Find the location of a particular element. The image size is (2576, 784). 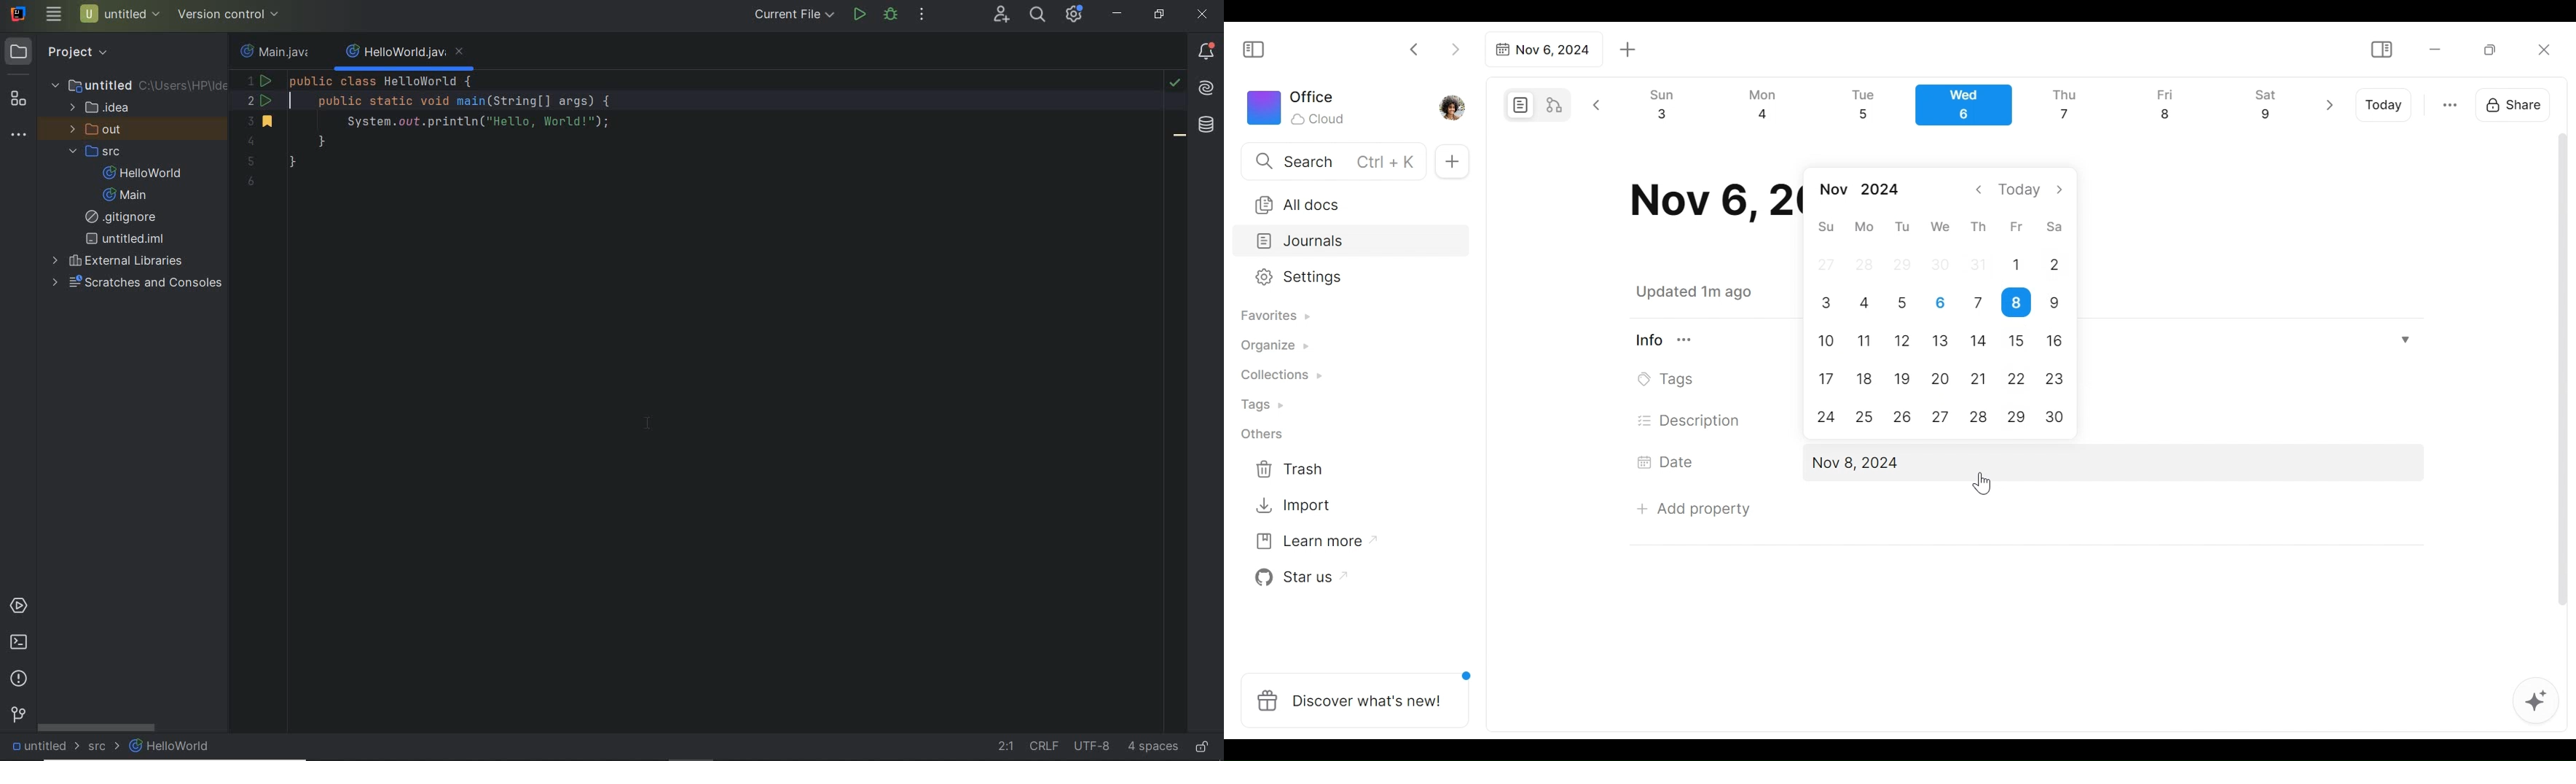

Settings is located at coordinates (1340, 278).